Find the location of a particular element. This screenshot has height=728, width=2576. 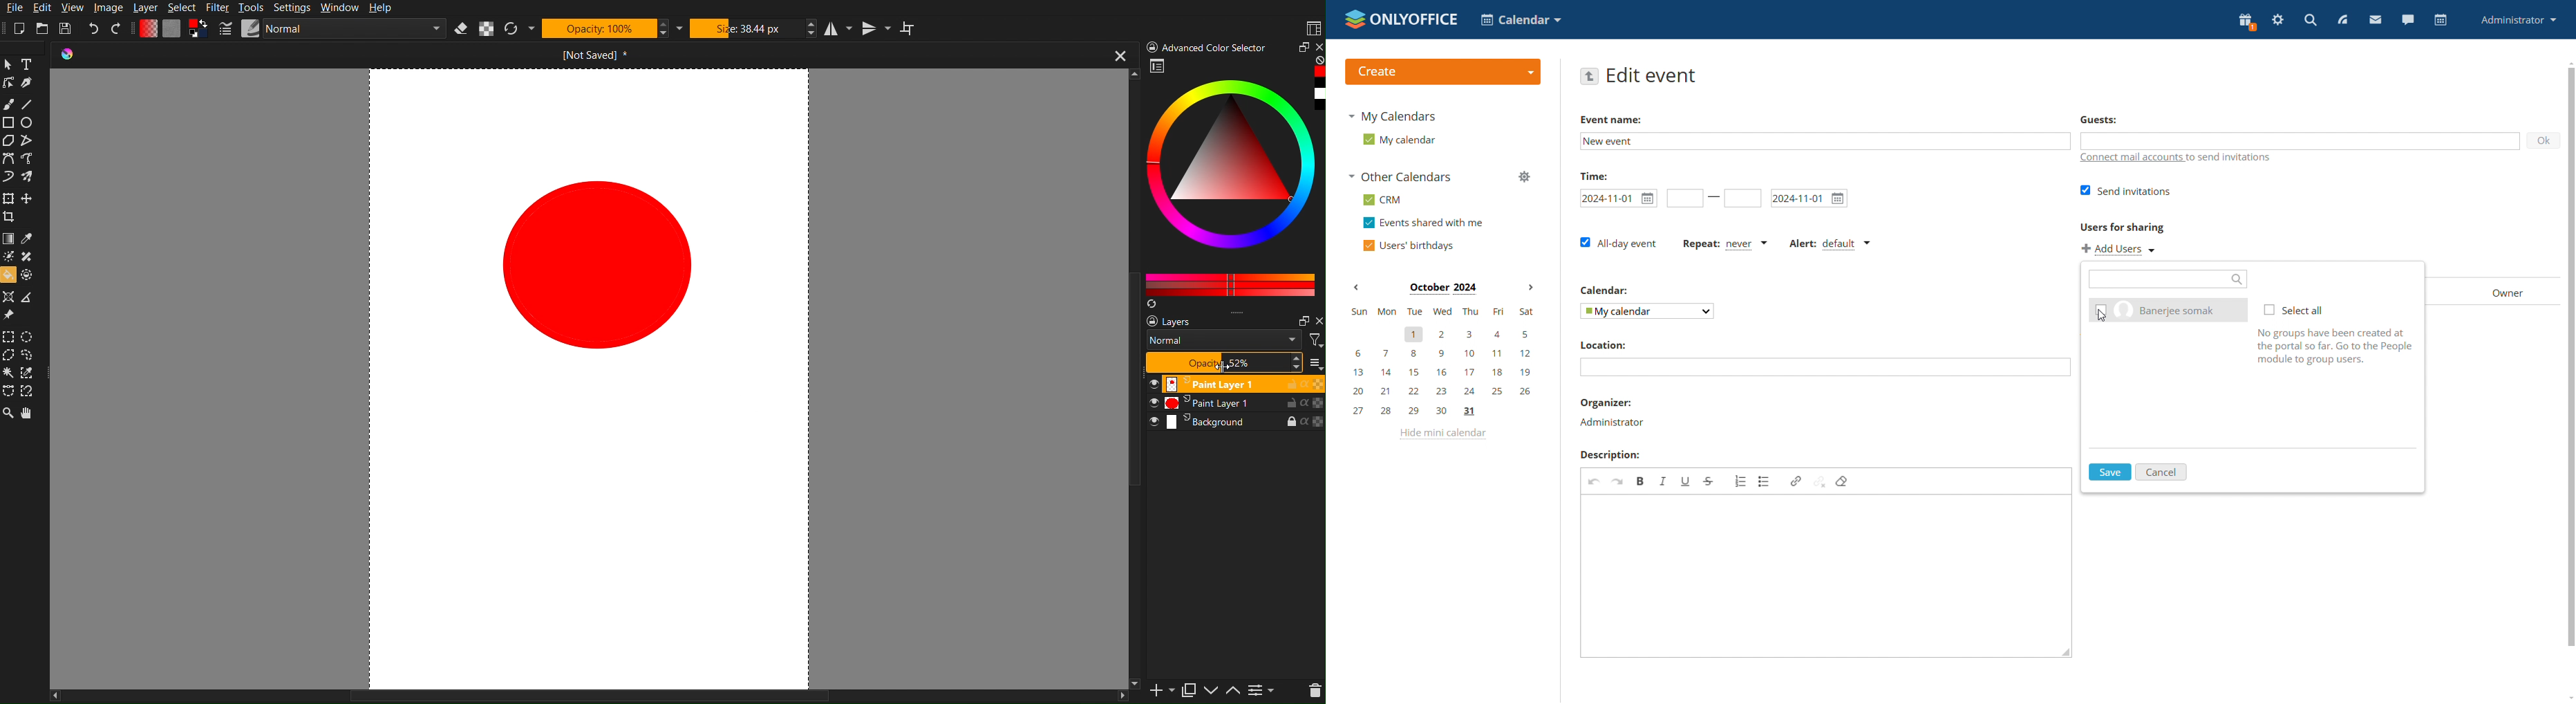

Refresh is located at coordinates (521, 30).